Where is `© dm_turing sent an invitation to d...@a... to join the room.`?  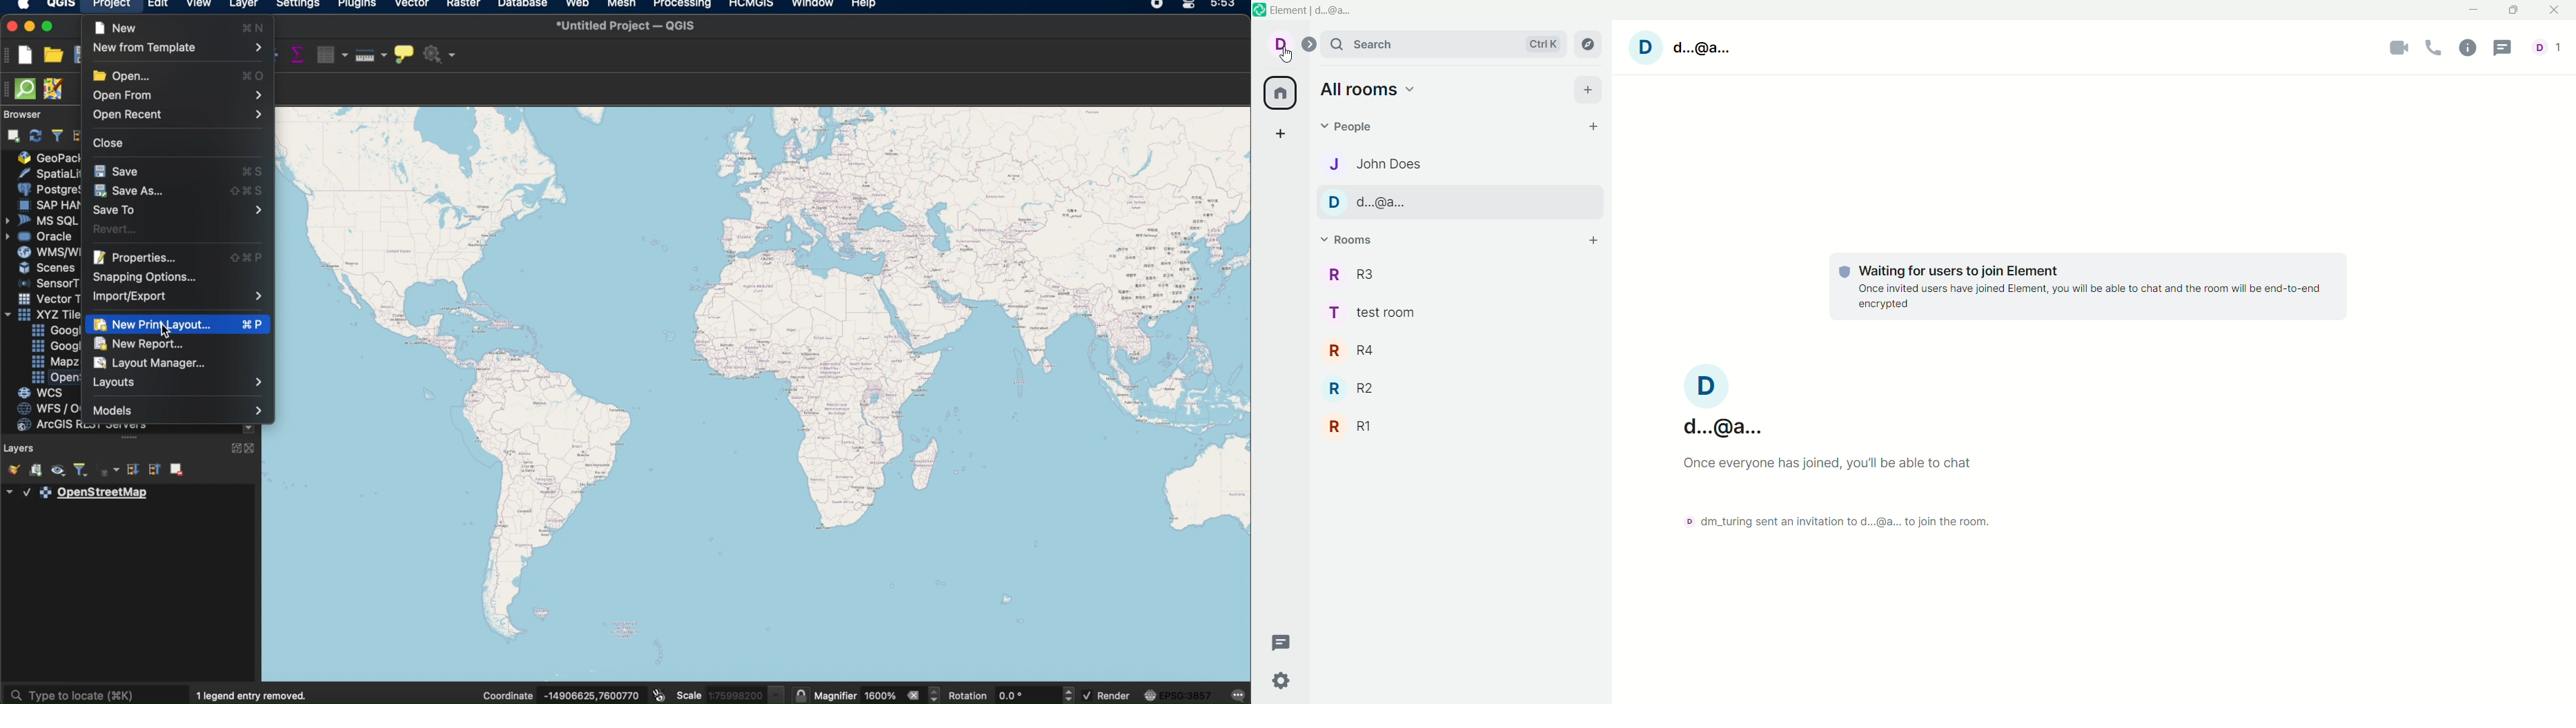 © dm_turing sent an invitation to d...@a... to join the room. is located at coordinates (1832, 521).